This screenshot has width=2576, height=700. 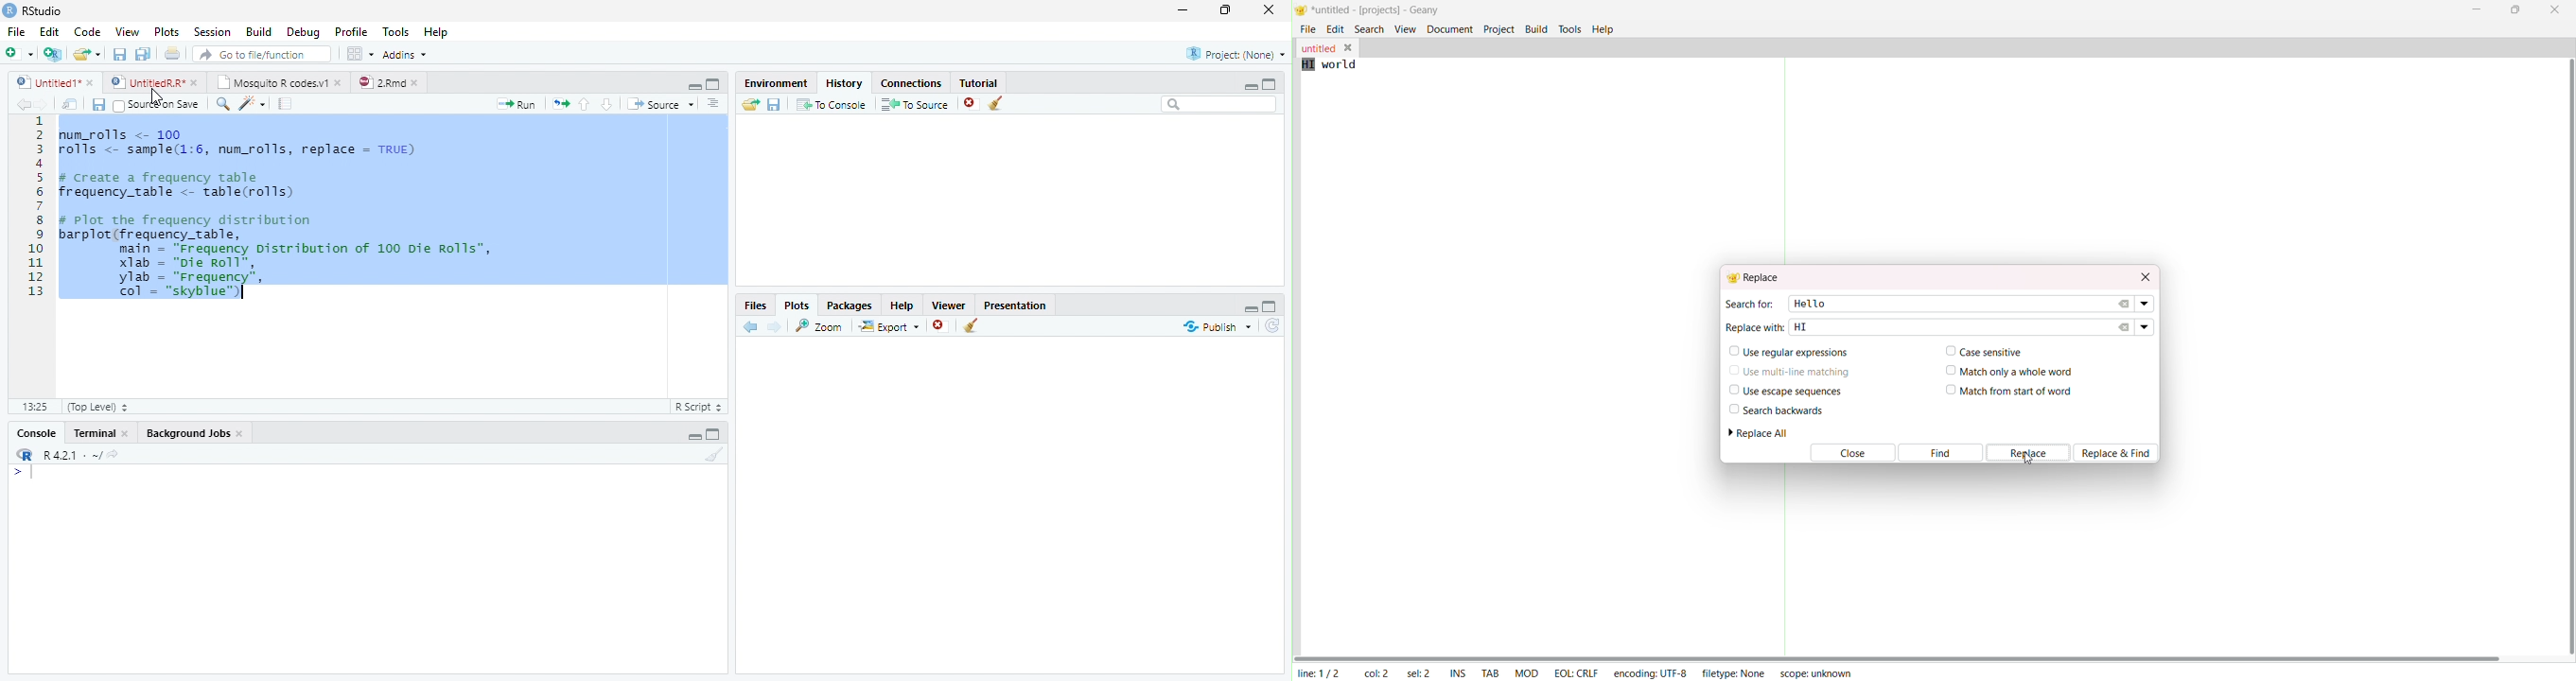 What do you see at coordinates (19, 53) in the screenshot?
I see `New File` at bounding box center [19, 53].